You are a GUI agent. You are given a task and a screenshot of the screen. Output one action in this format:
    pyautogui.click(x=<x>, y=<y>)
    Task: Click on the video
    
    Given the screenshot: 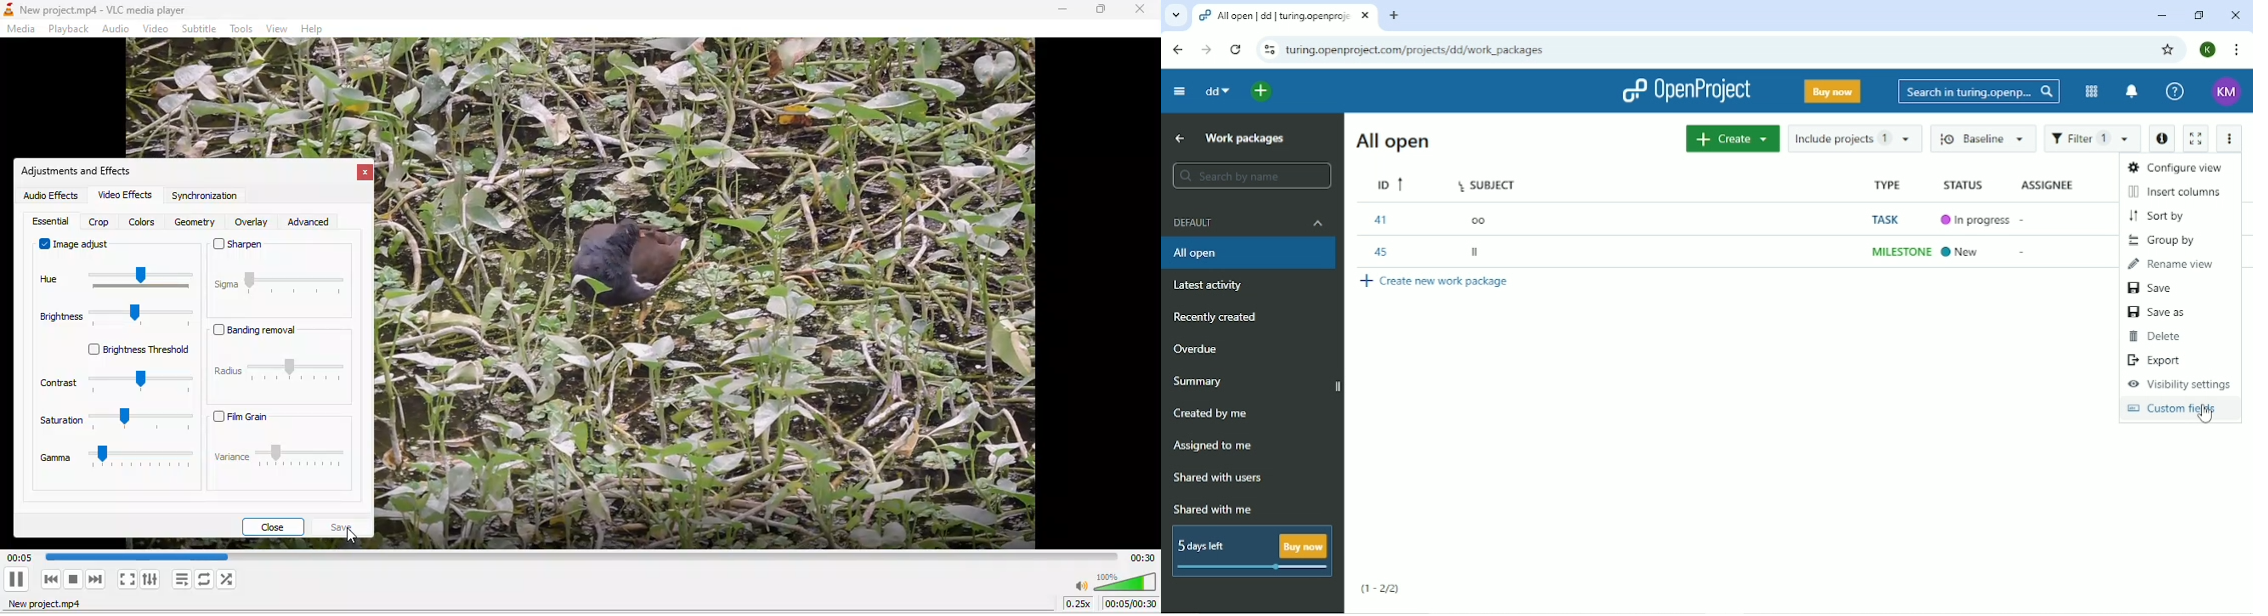 What is the action you would take?
    pyautogui.click(x=157, y=29)
    